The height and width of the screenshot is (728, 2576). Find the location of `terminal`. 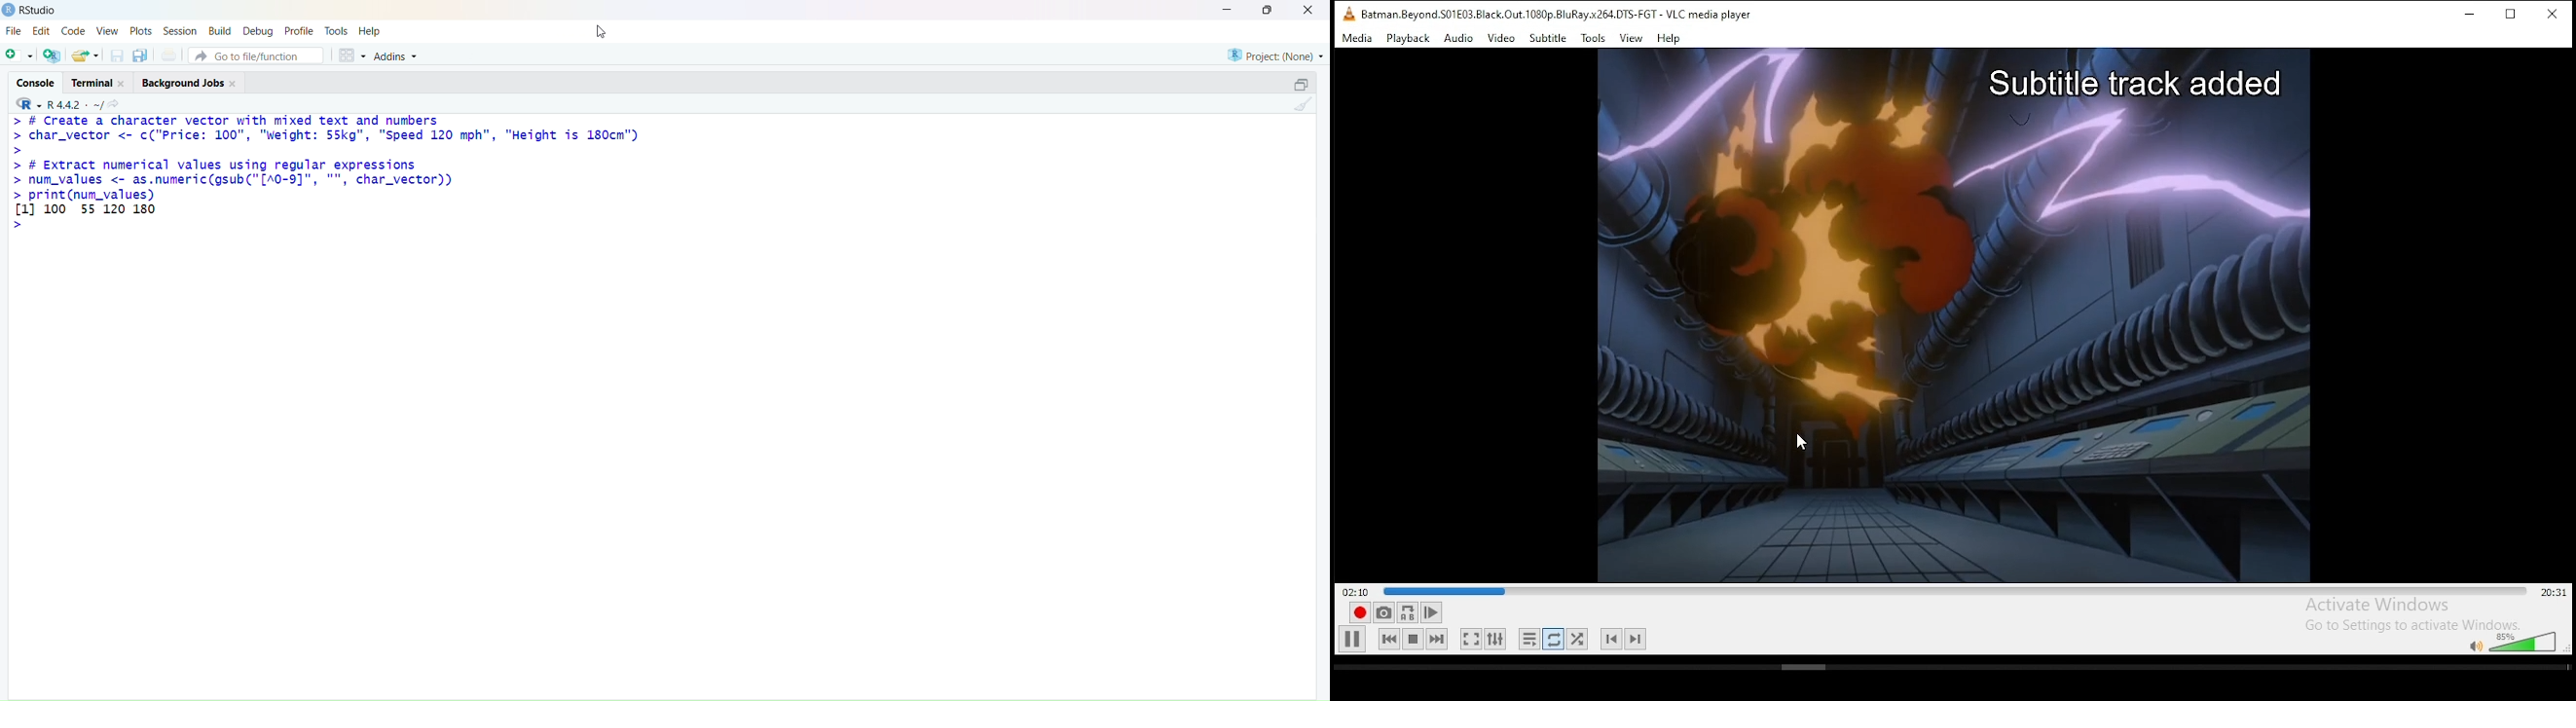

terminal is located at coordinates (93, 82).